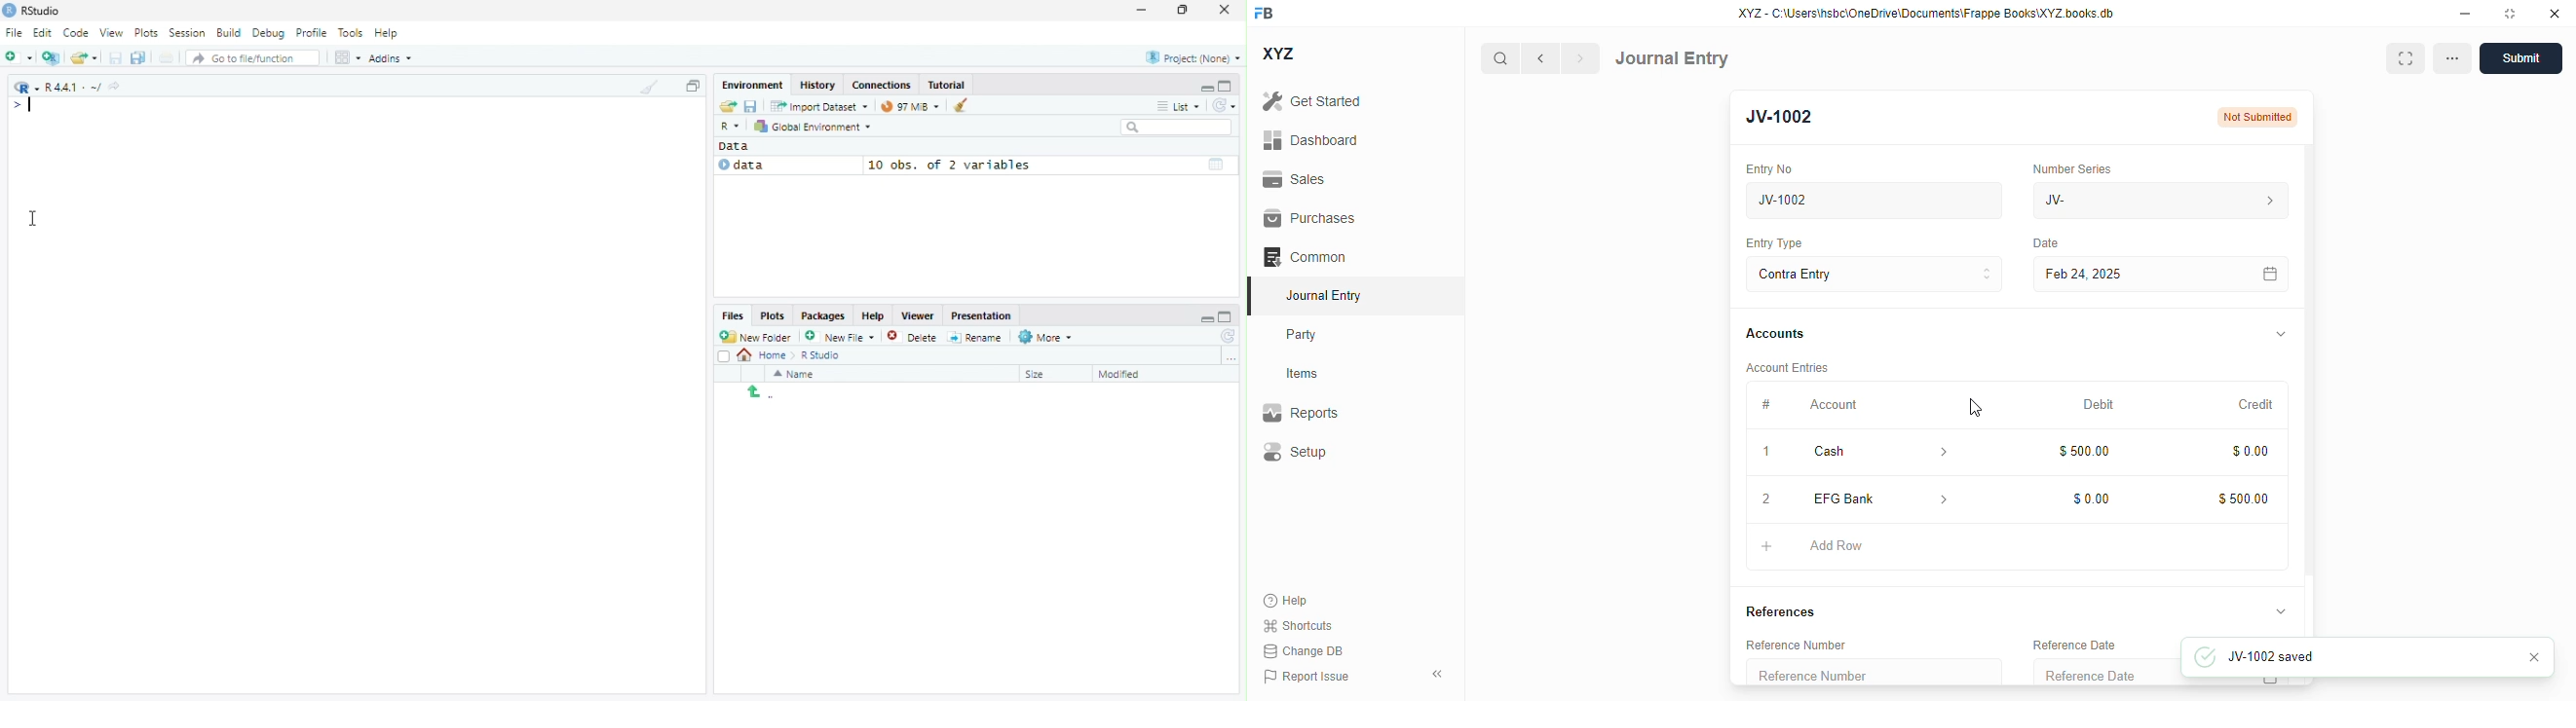 The height and width of the screenshot is (728, 2576). Describe the element at coordinates (984, 315) in the screenshot. I see `presentation` at that location.